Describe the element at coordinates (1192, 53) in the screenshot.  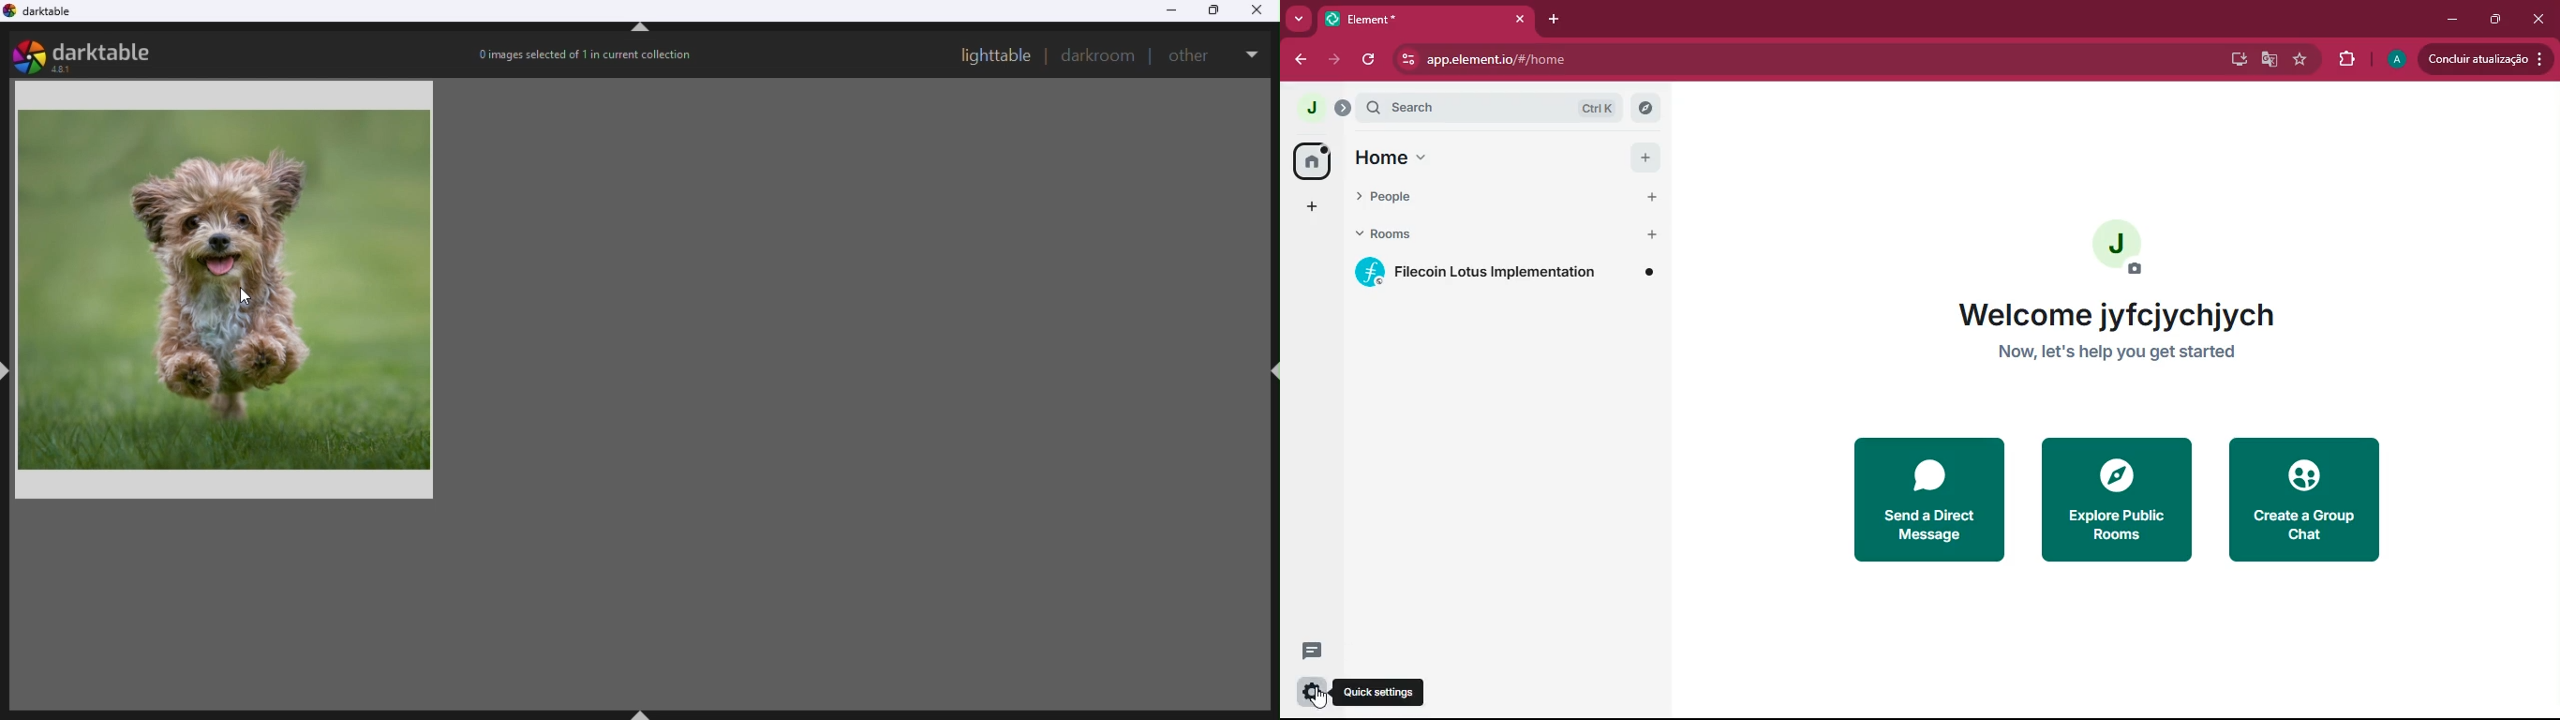
I see `Other` at that location.